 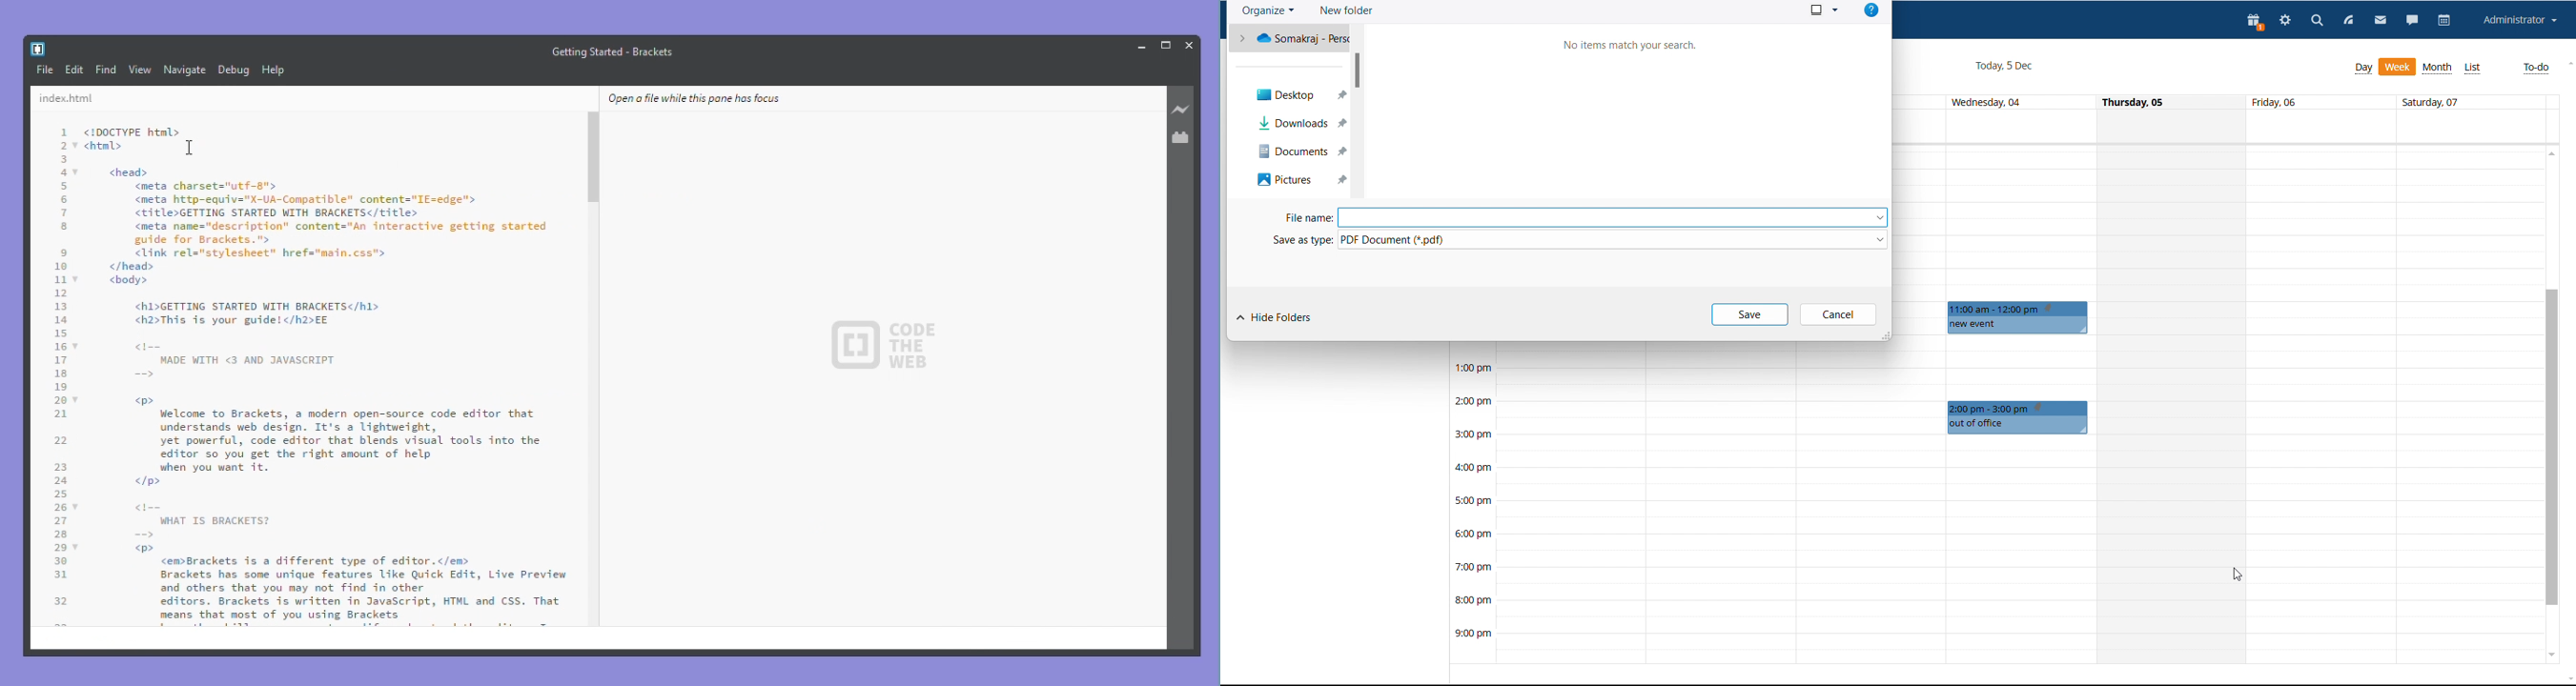 What do you see at coordinates (61, 307) in the screenshot?
I see `13` at bounding box center [61, 307].